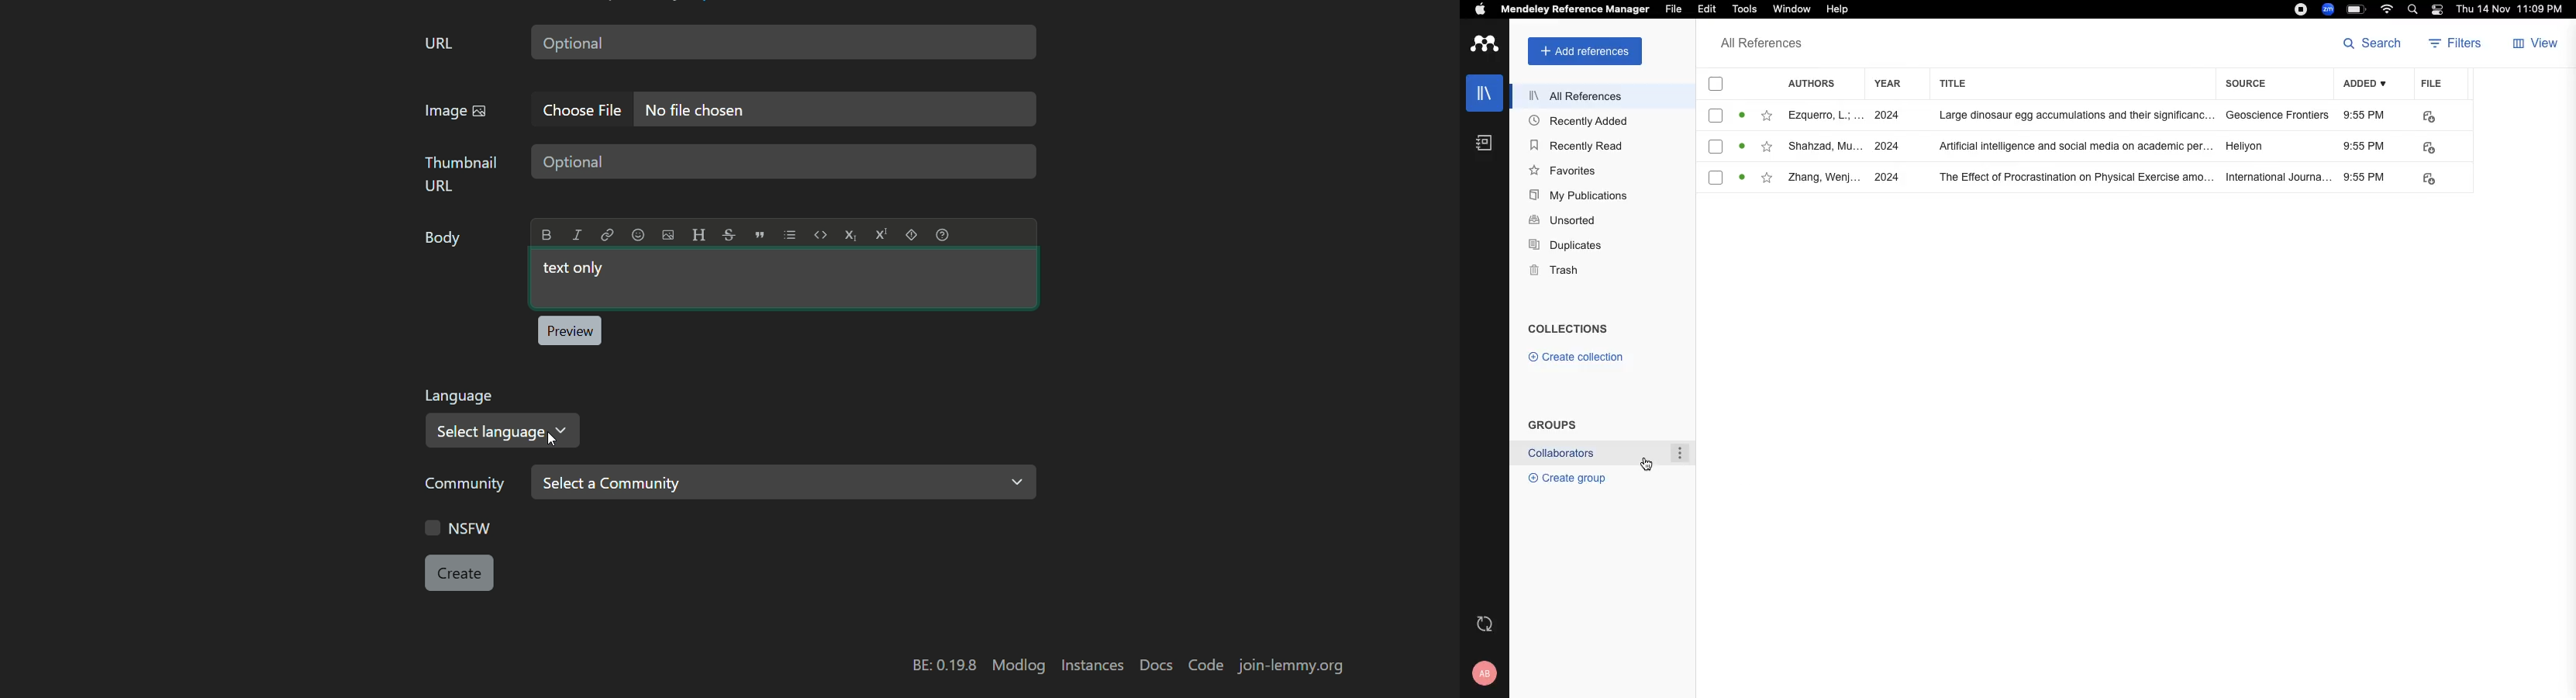  What do you see at coordinates (461, 398) in the screenshot?
I see `Language` at bounding box center [461, 398].